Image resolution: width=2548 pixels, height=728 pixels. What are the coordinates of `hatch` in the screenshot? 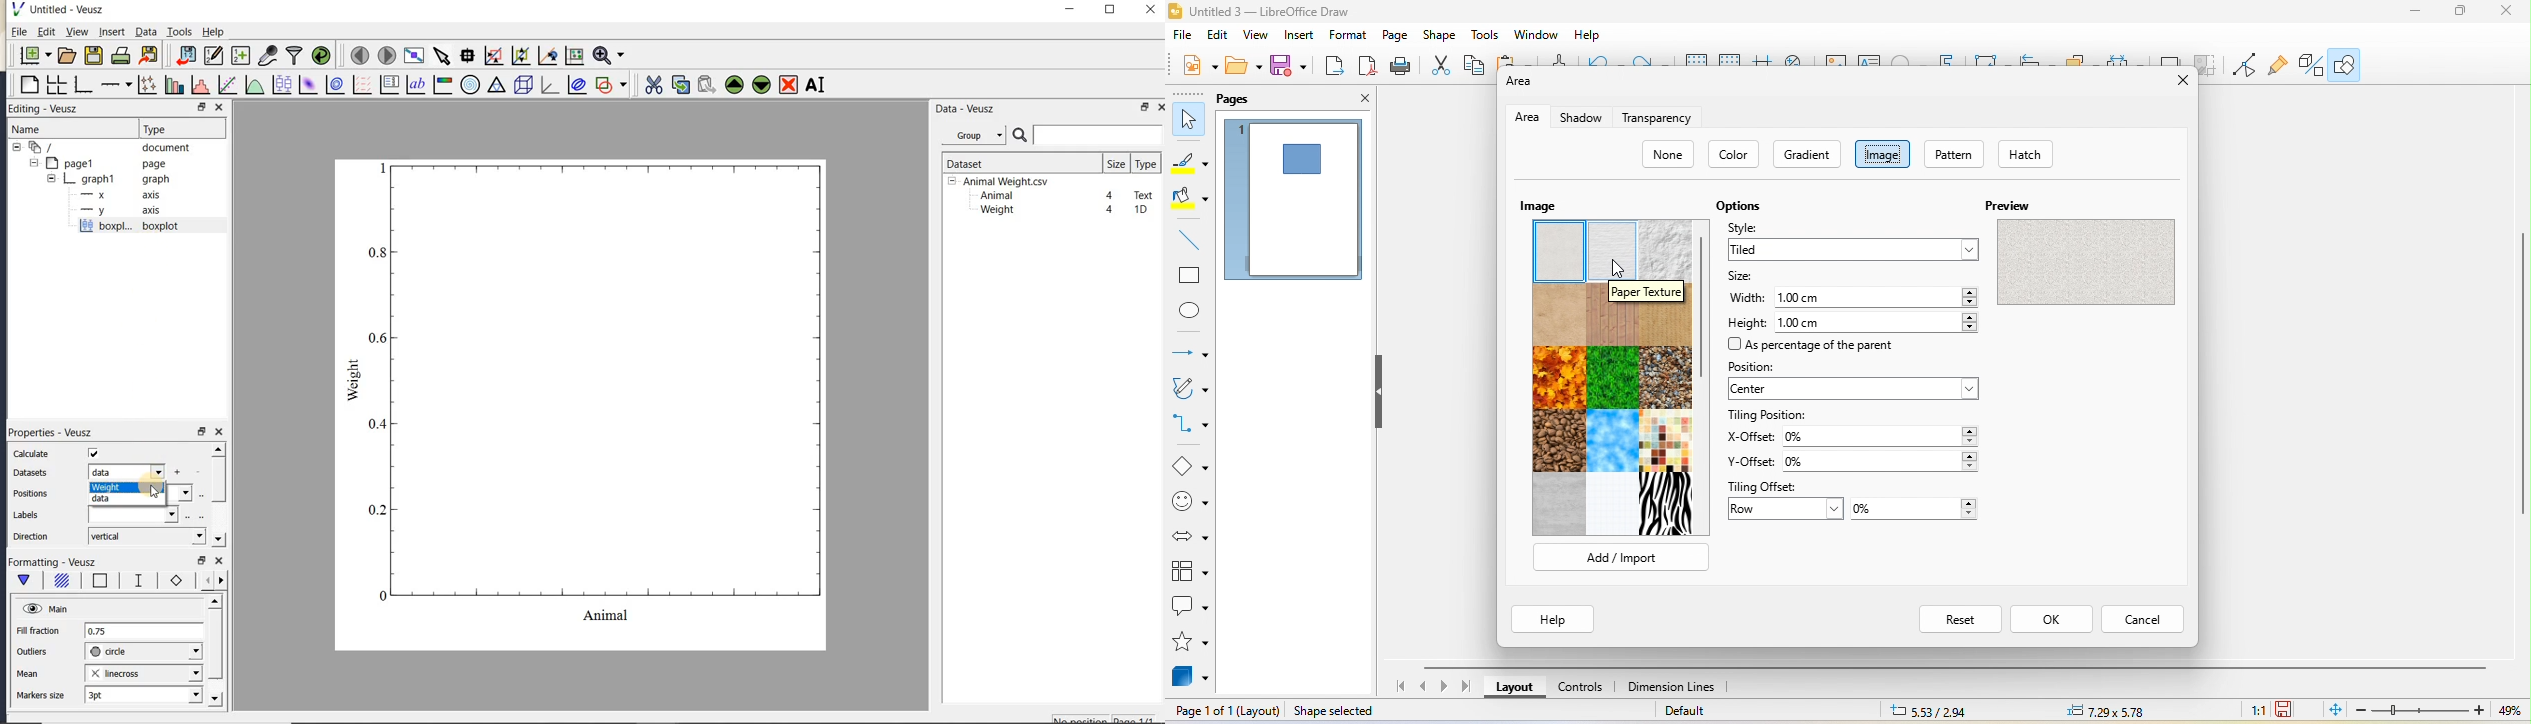 It's located at (2023, 153).